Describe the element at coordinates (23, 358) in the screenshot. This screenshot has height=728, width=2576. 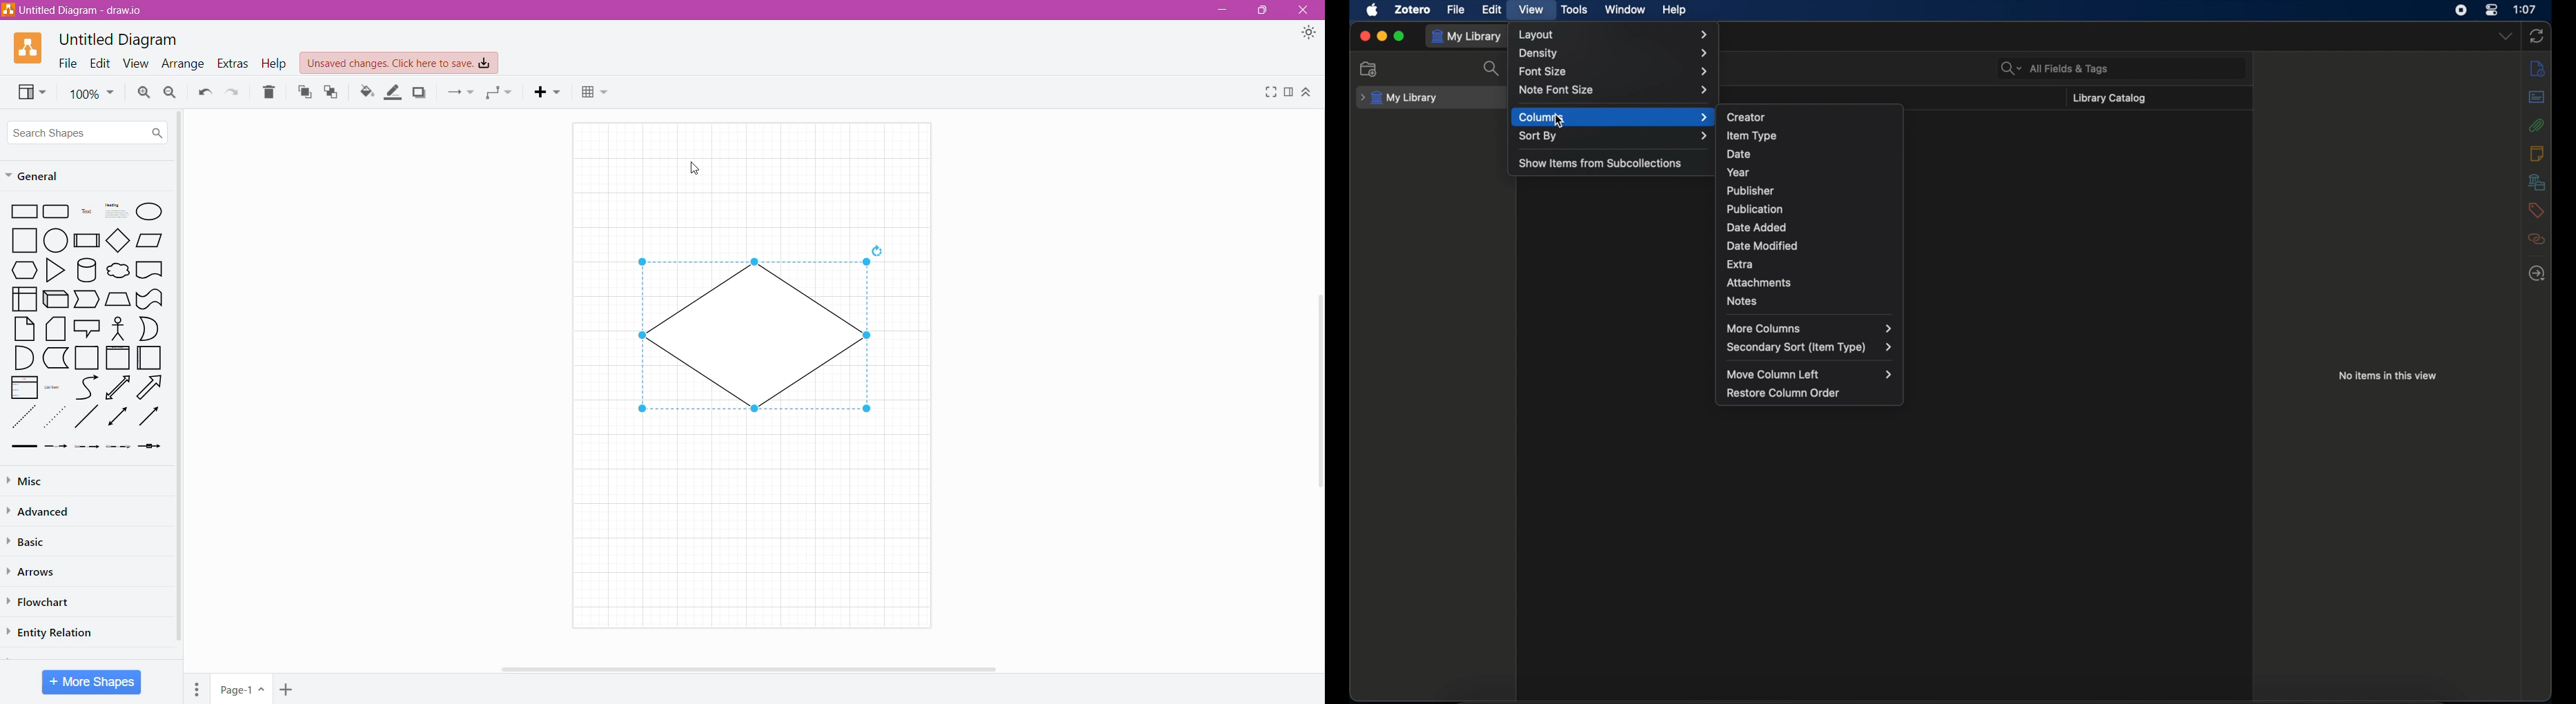
I see `And` at that location.